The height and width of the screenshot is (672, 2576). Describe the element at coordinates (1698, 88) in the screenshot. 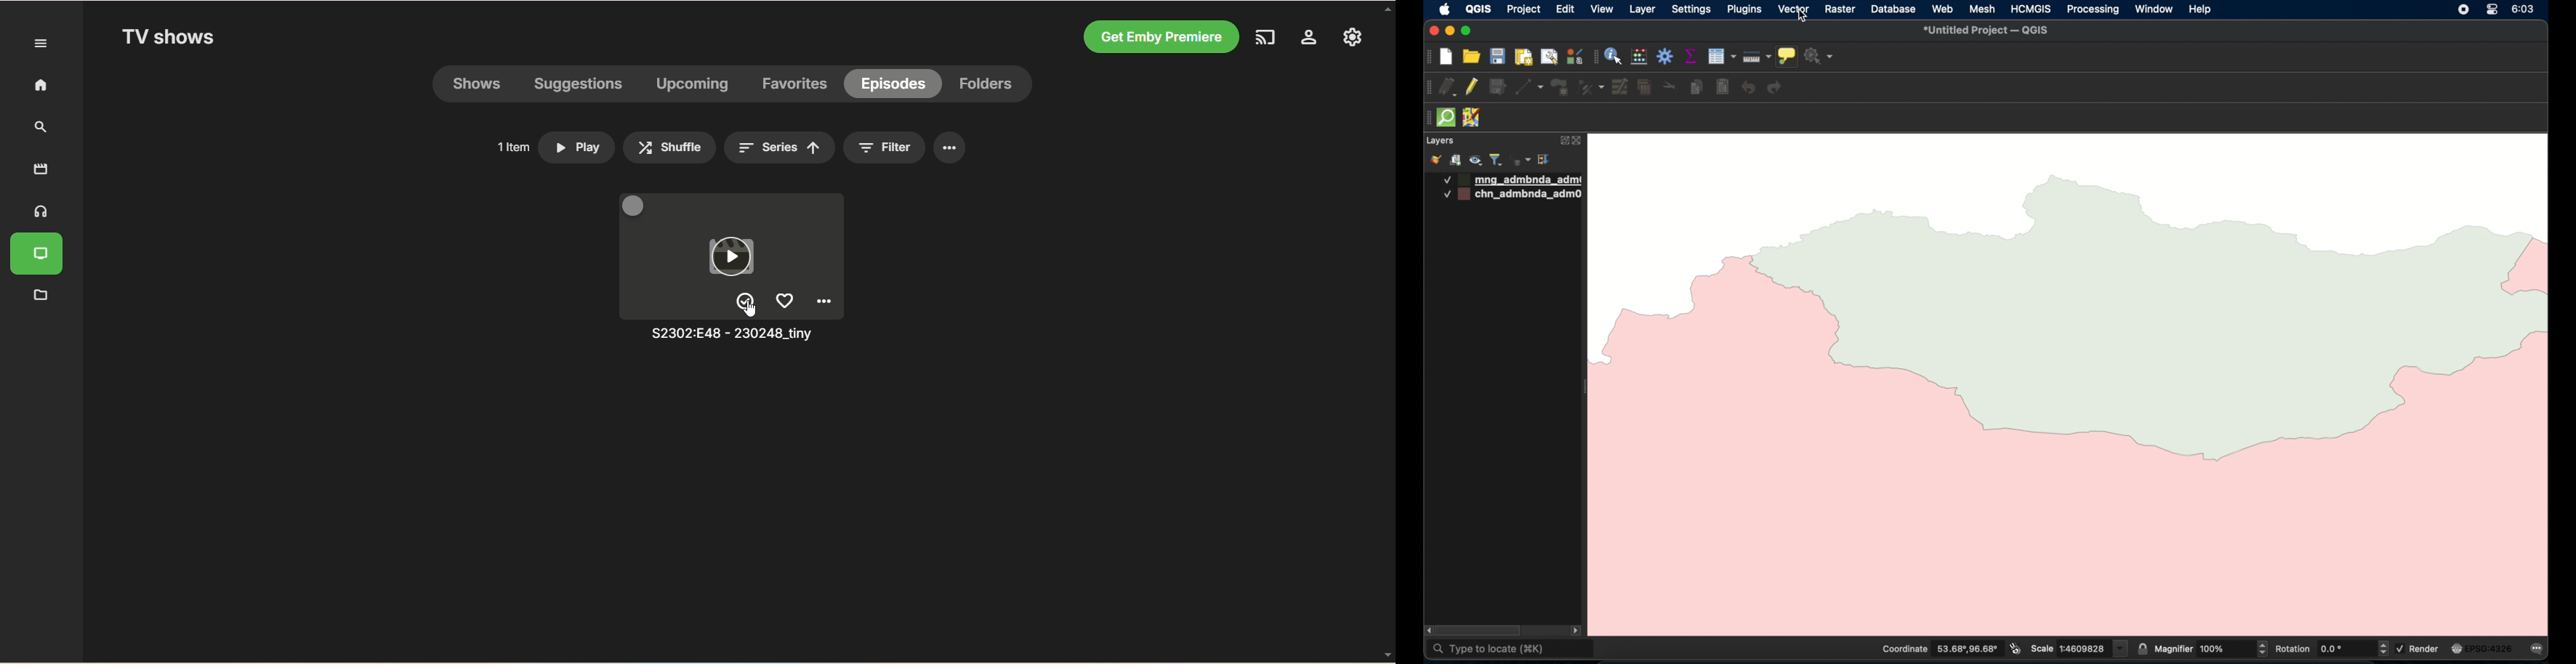

I see `copy features` at that location.